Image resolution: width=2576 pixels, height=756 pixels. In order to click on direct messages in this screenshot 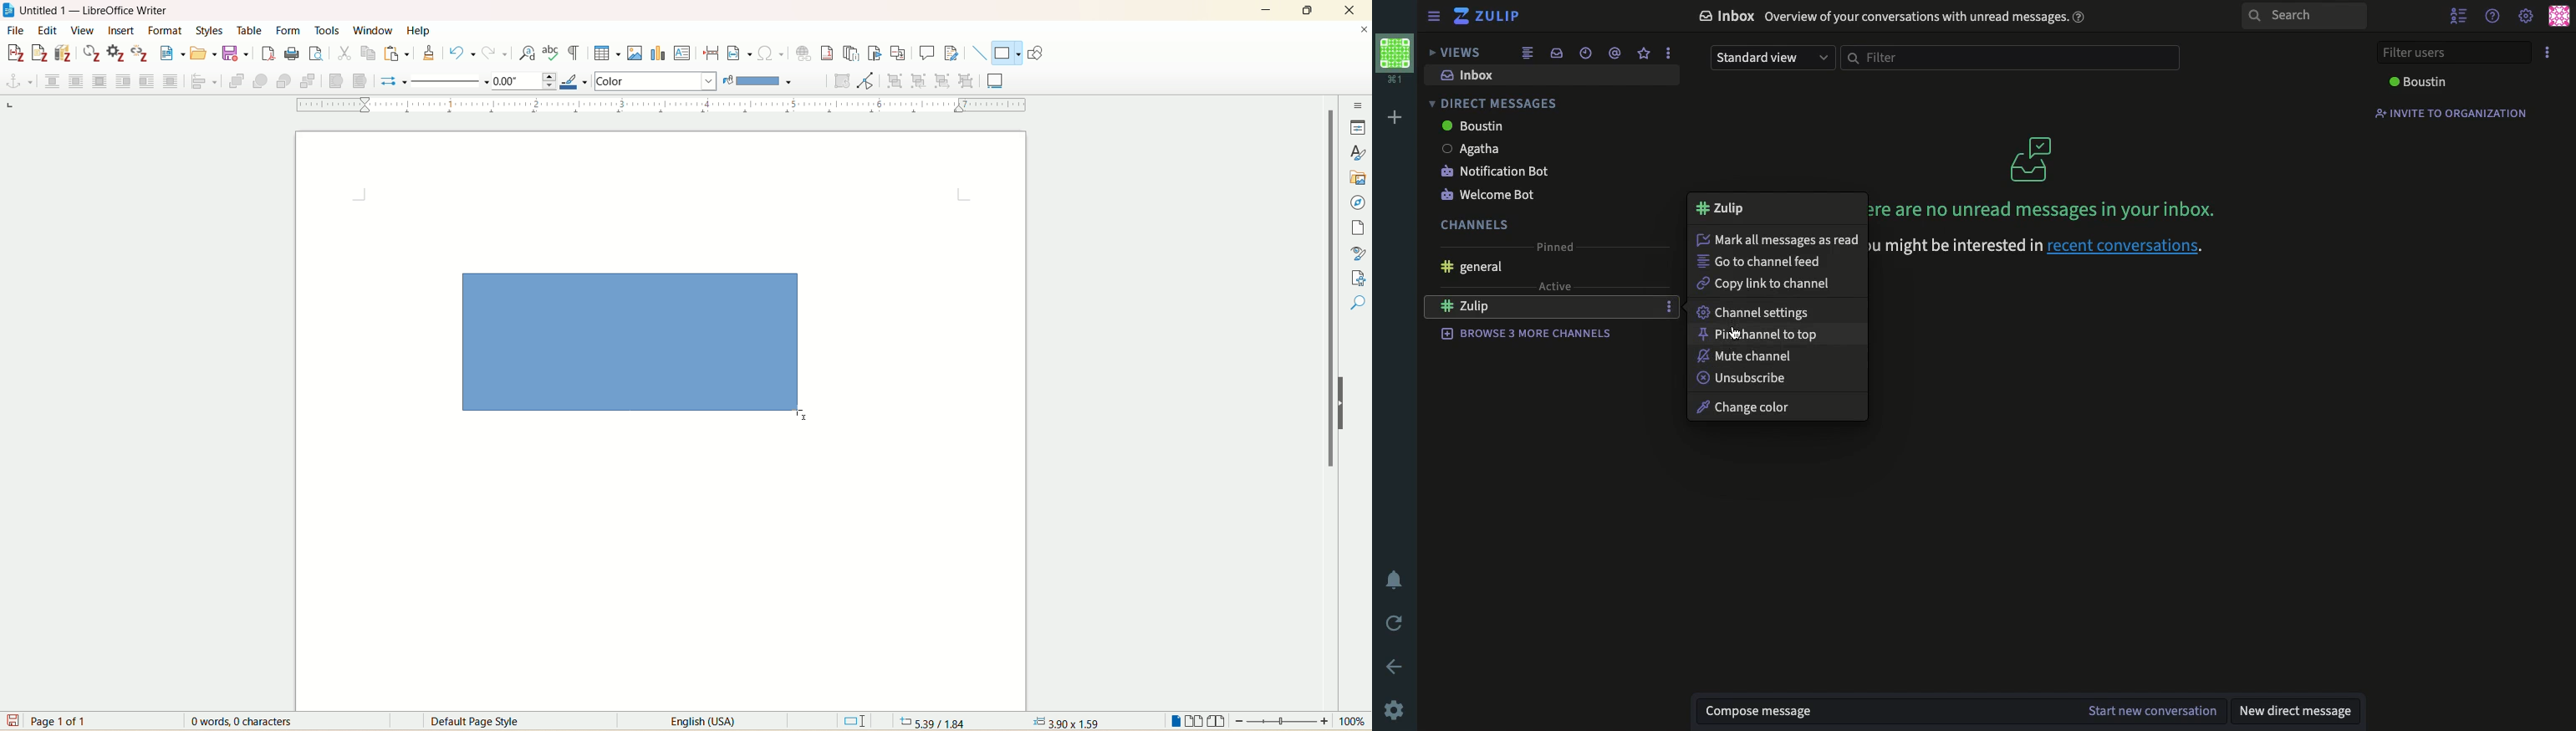, I will do `click(1491, 104)`.